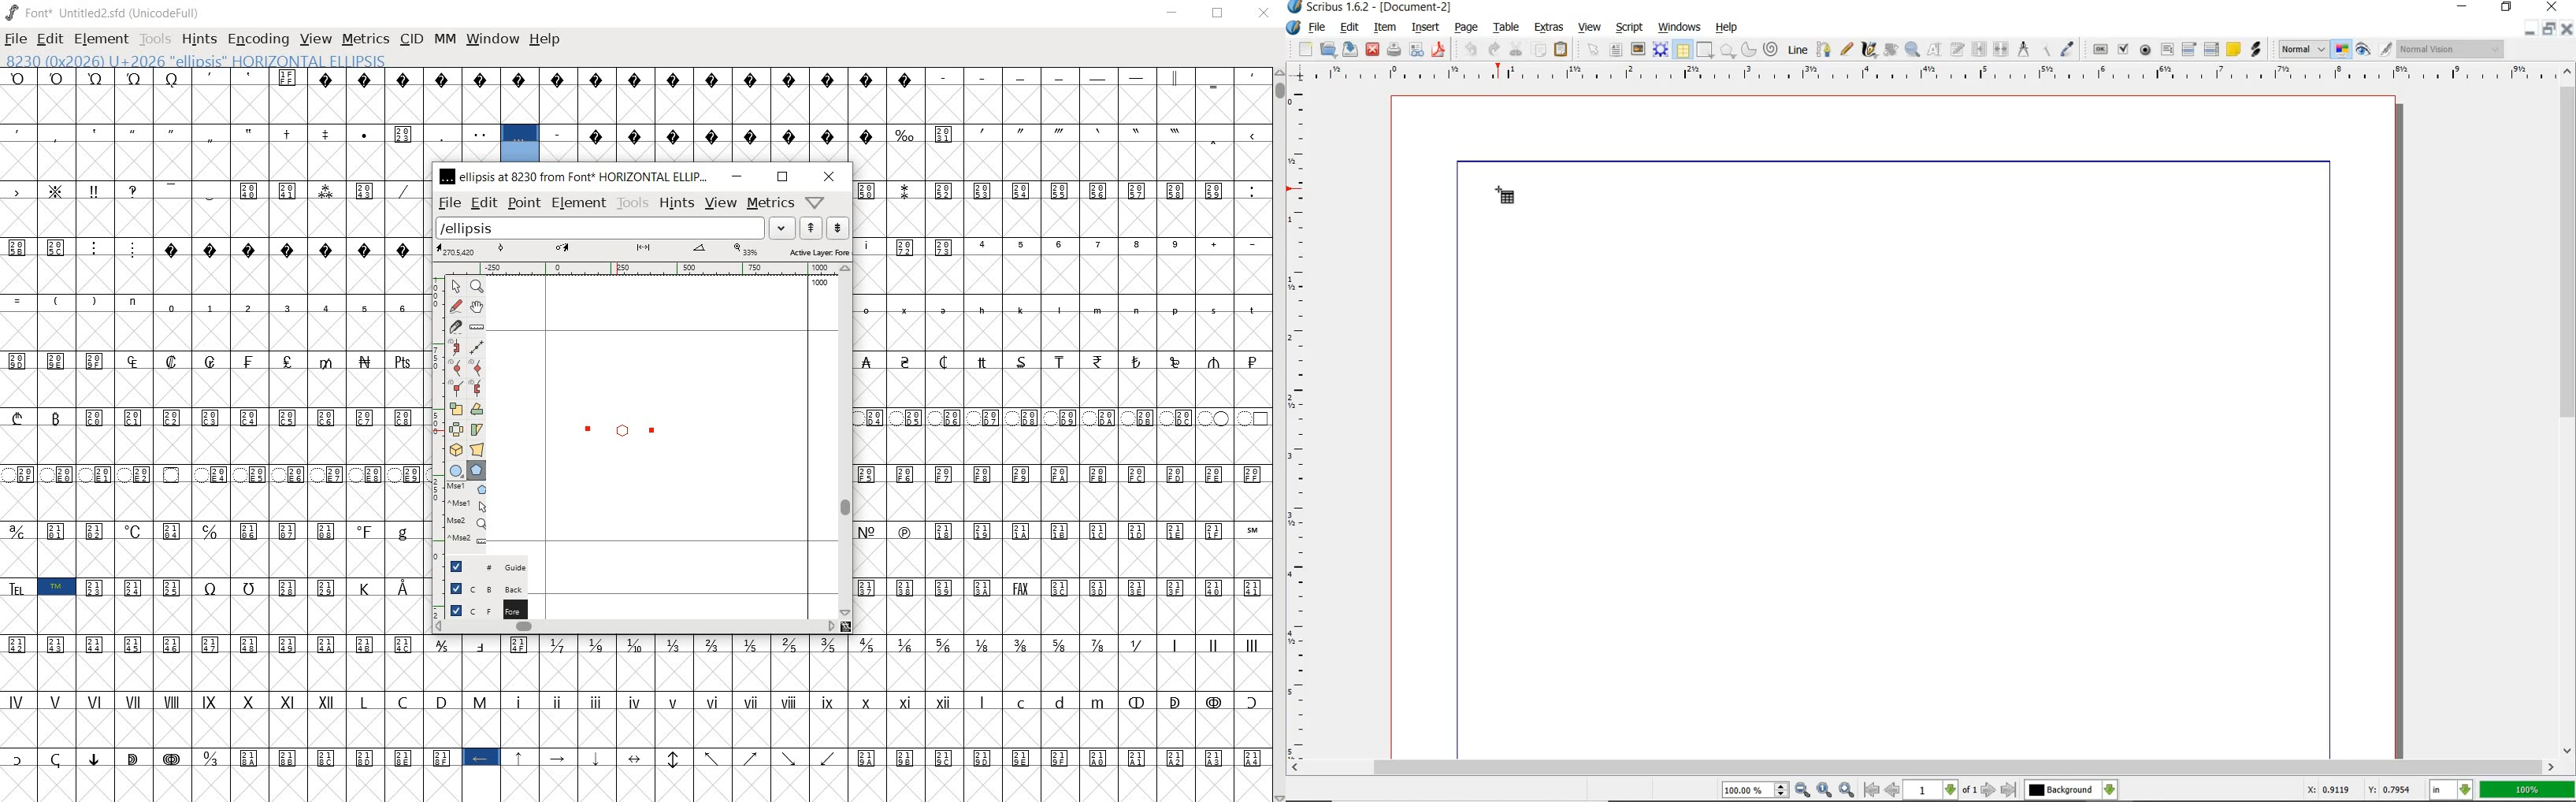 Image resolution: width=2576 pixels, height=812 pixels. I want to click on edit, so click(482, 202).